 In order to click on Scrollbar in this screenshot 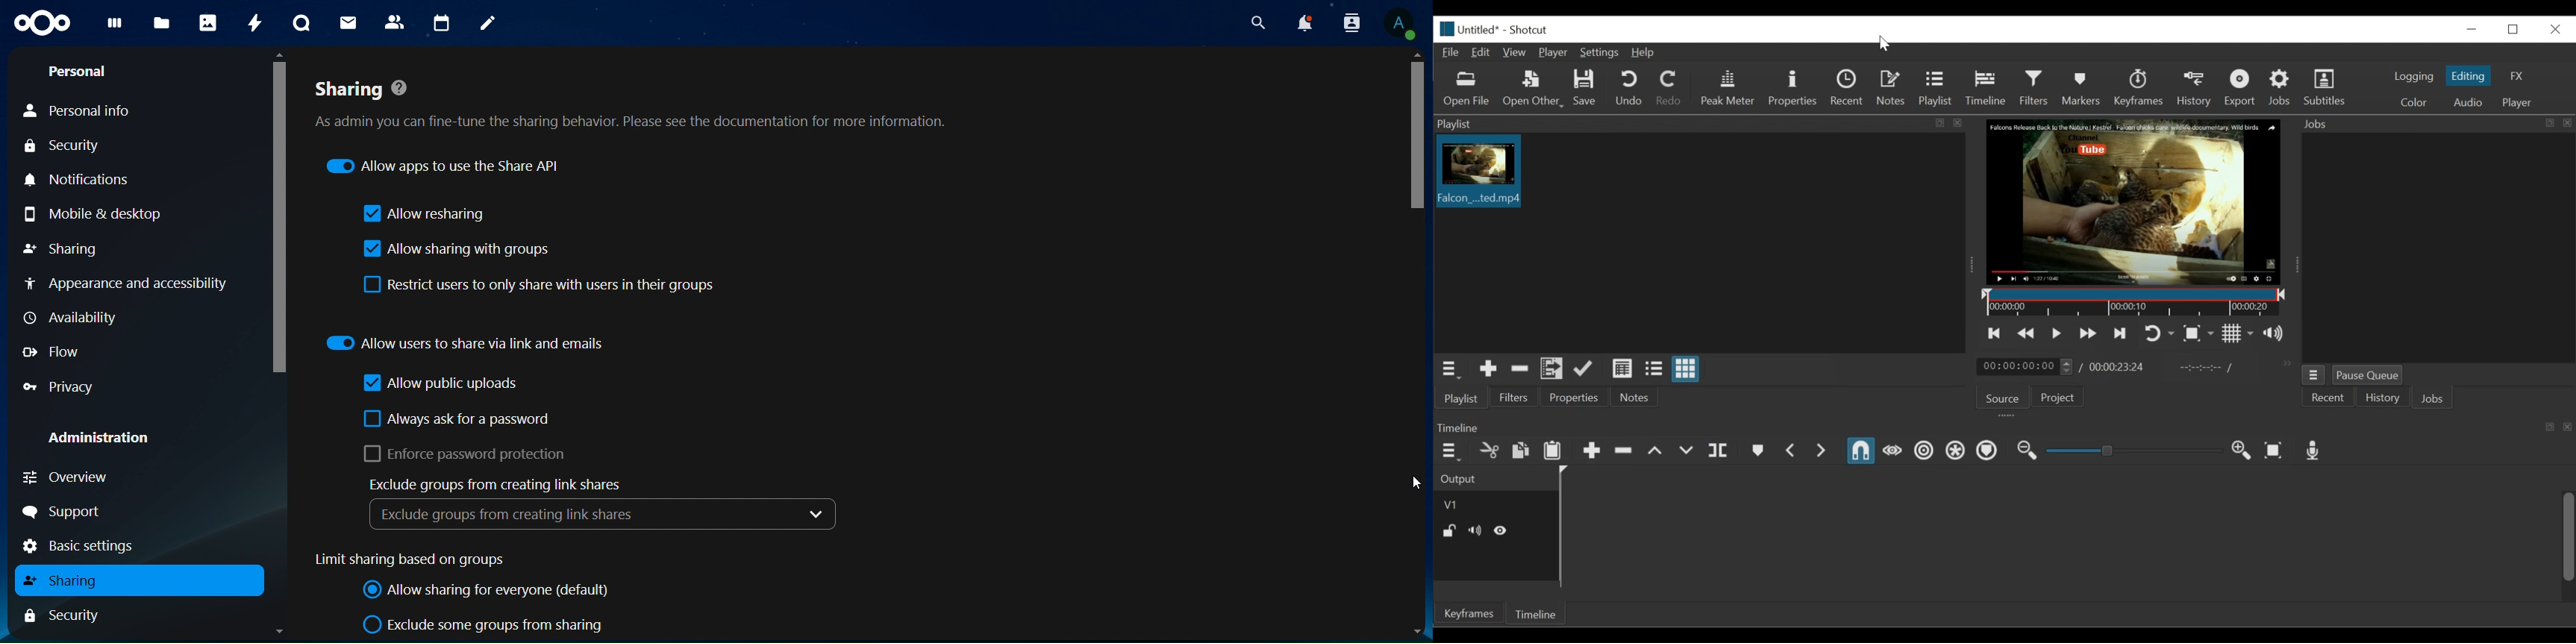, I will do `click(1418, 345)`.